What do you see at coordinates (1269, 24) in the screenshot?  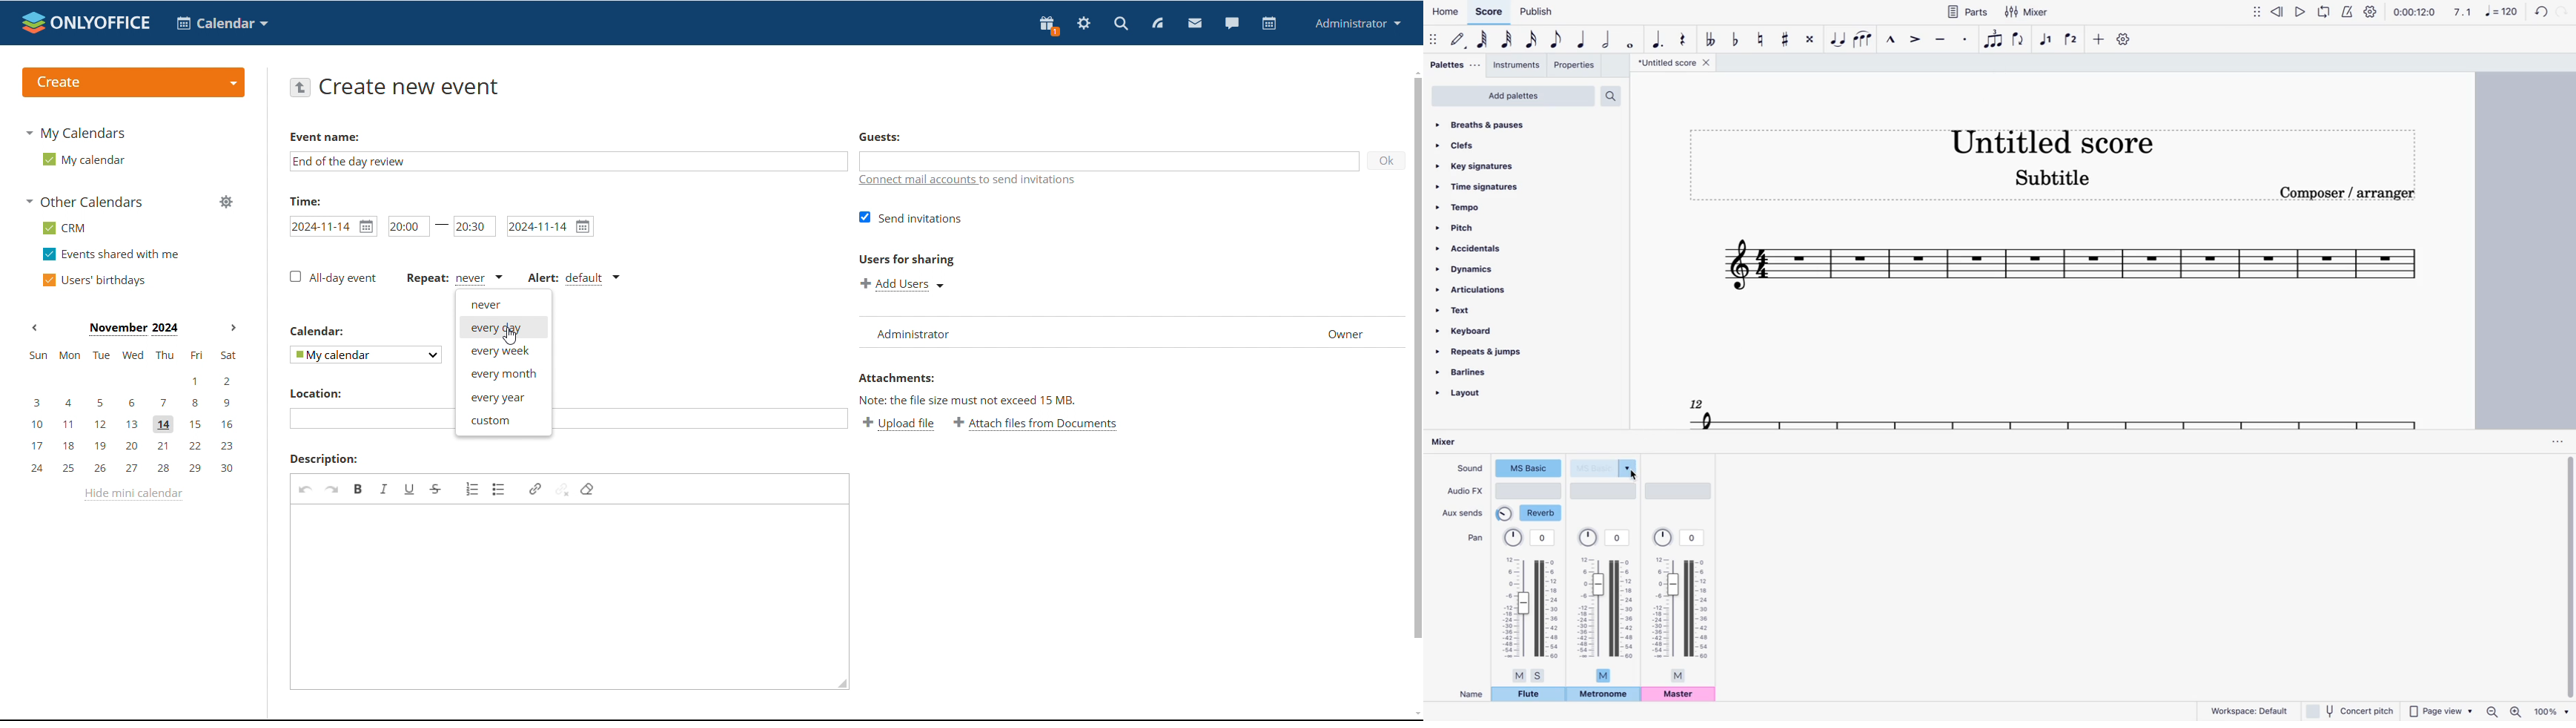 I see `calendar` at bounding box center [1269, 24].